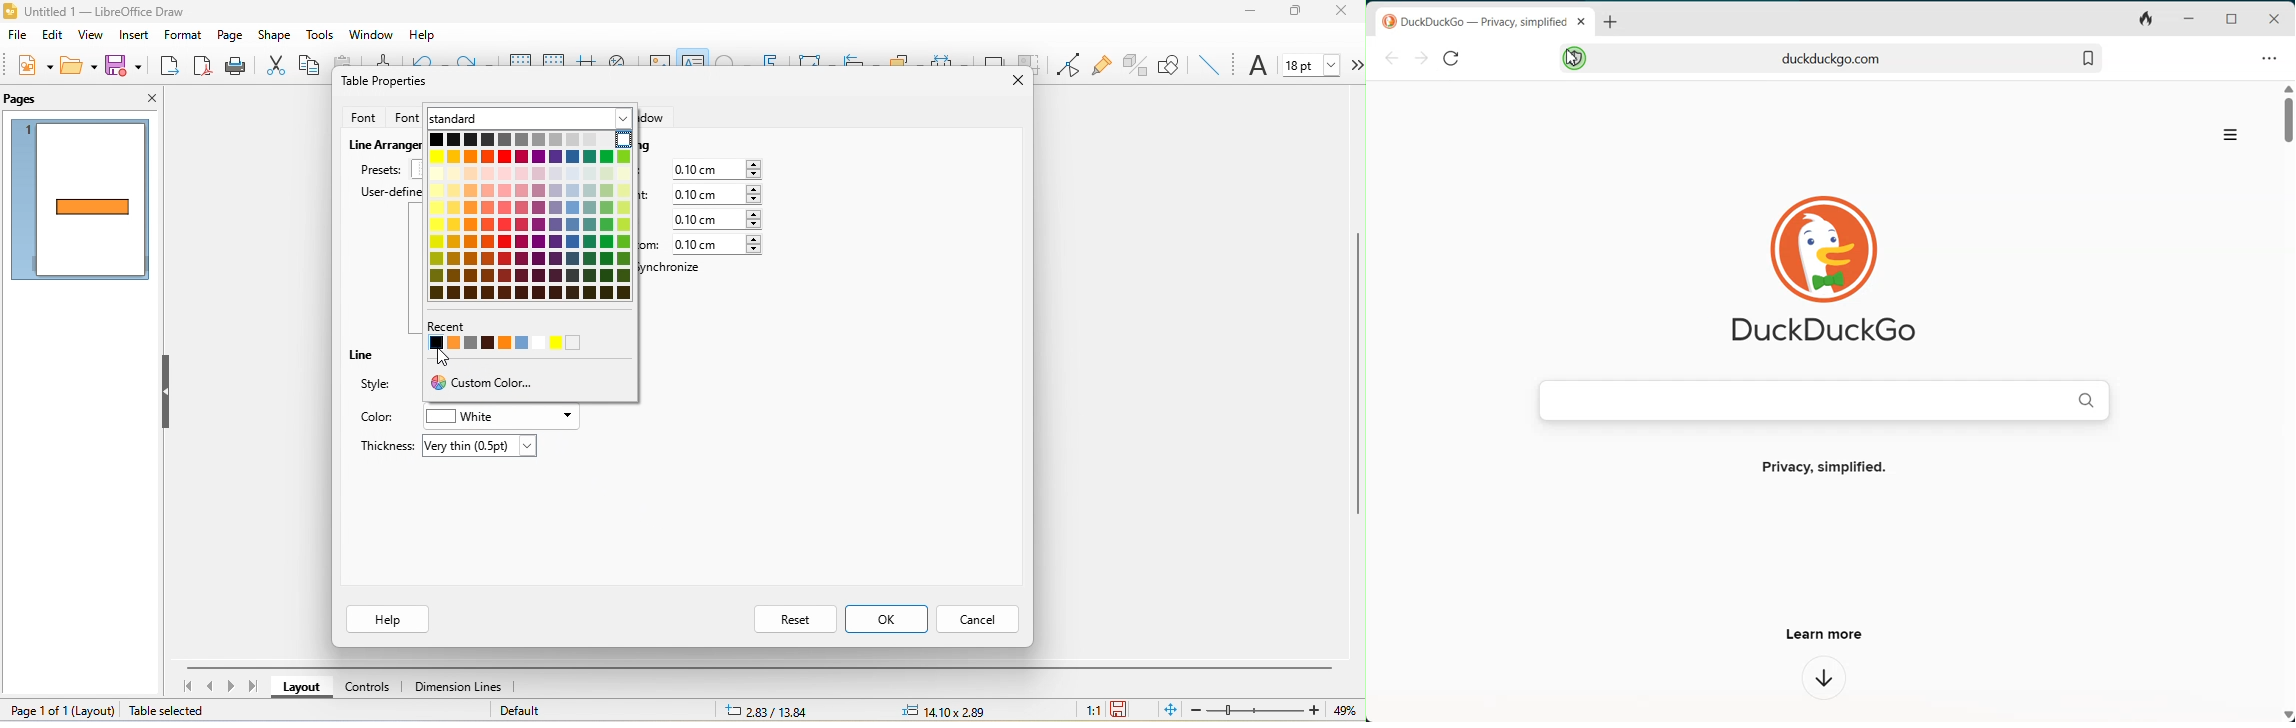 This screenshot has width=2296, height=728. Describe the element at coordinates (1611, 23) in the screenshot. I see `add new tab` at that location.